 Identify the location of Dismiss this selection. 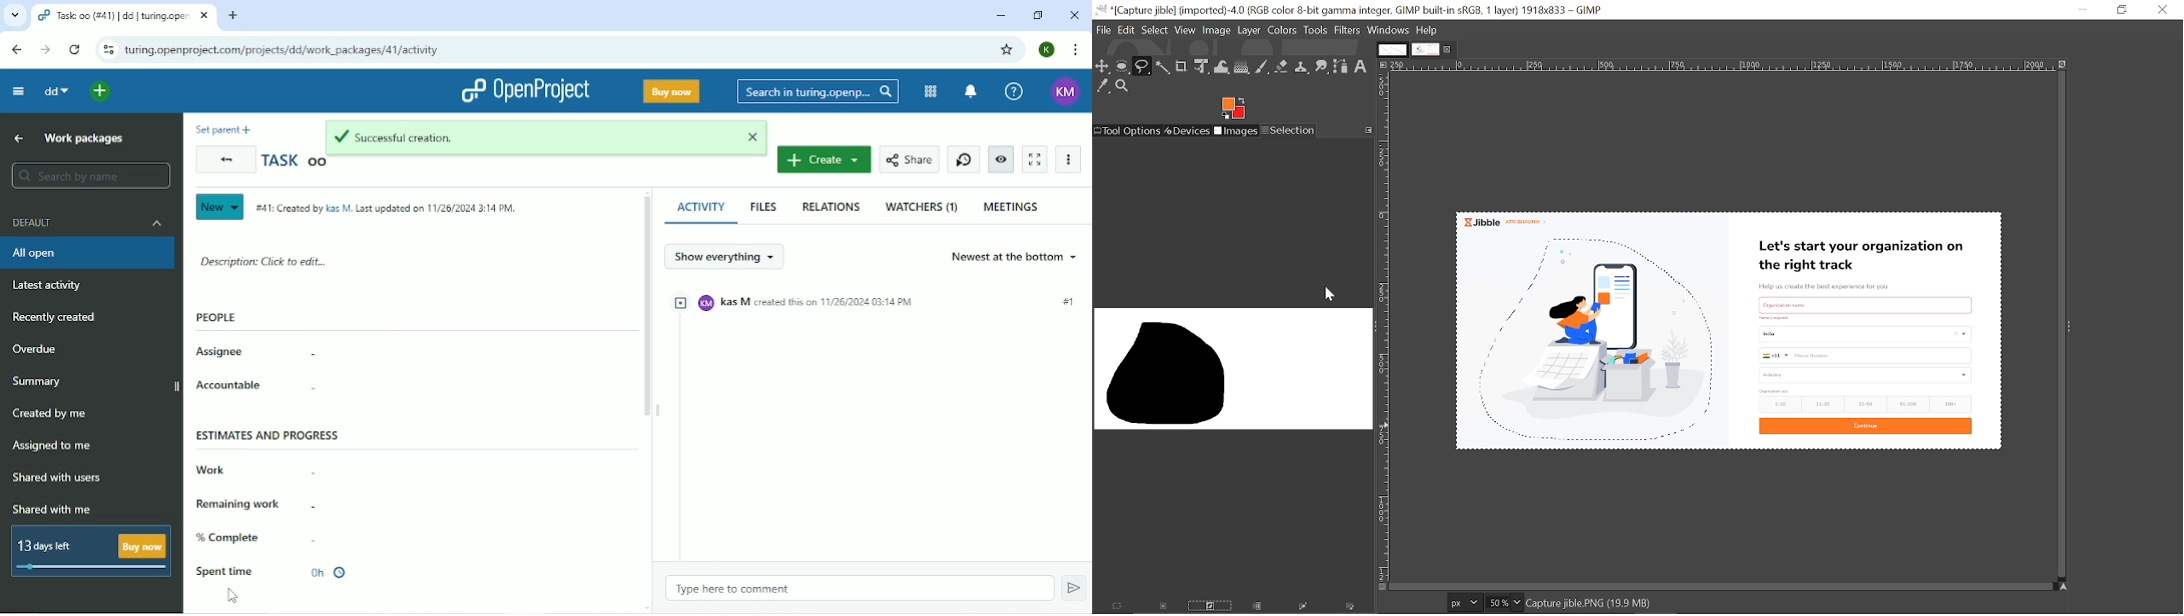
(1162, 608).